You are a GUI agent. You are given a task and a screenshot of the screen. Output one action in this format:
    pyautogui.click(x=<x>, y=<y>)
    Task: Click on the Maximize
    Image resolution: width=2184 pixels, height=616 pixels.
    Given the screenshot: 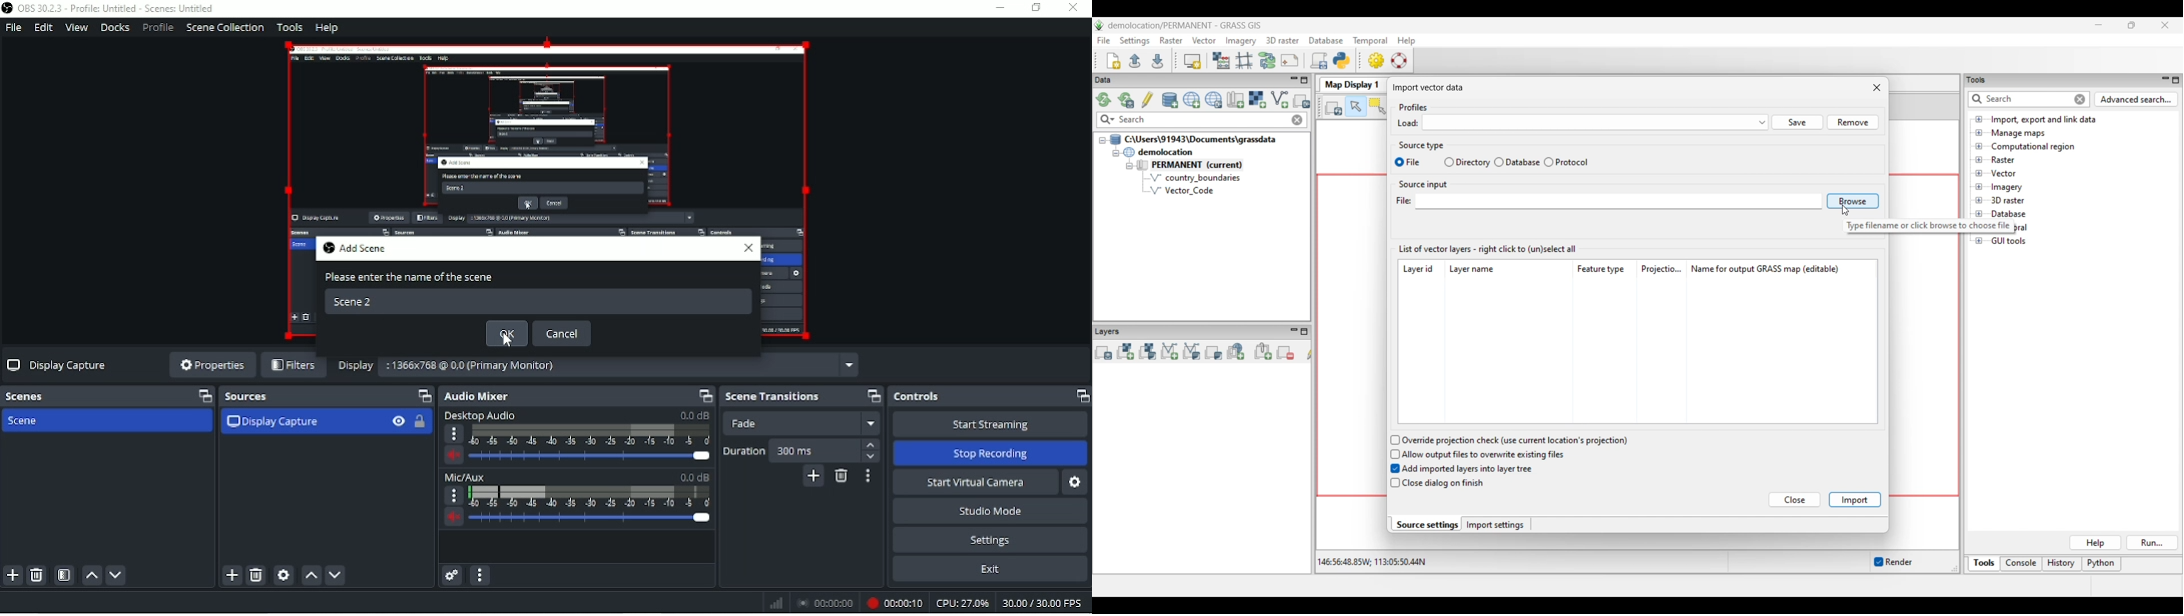 What is the action you would take?
    pyautogui.click(x=422, y=396)
    